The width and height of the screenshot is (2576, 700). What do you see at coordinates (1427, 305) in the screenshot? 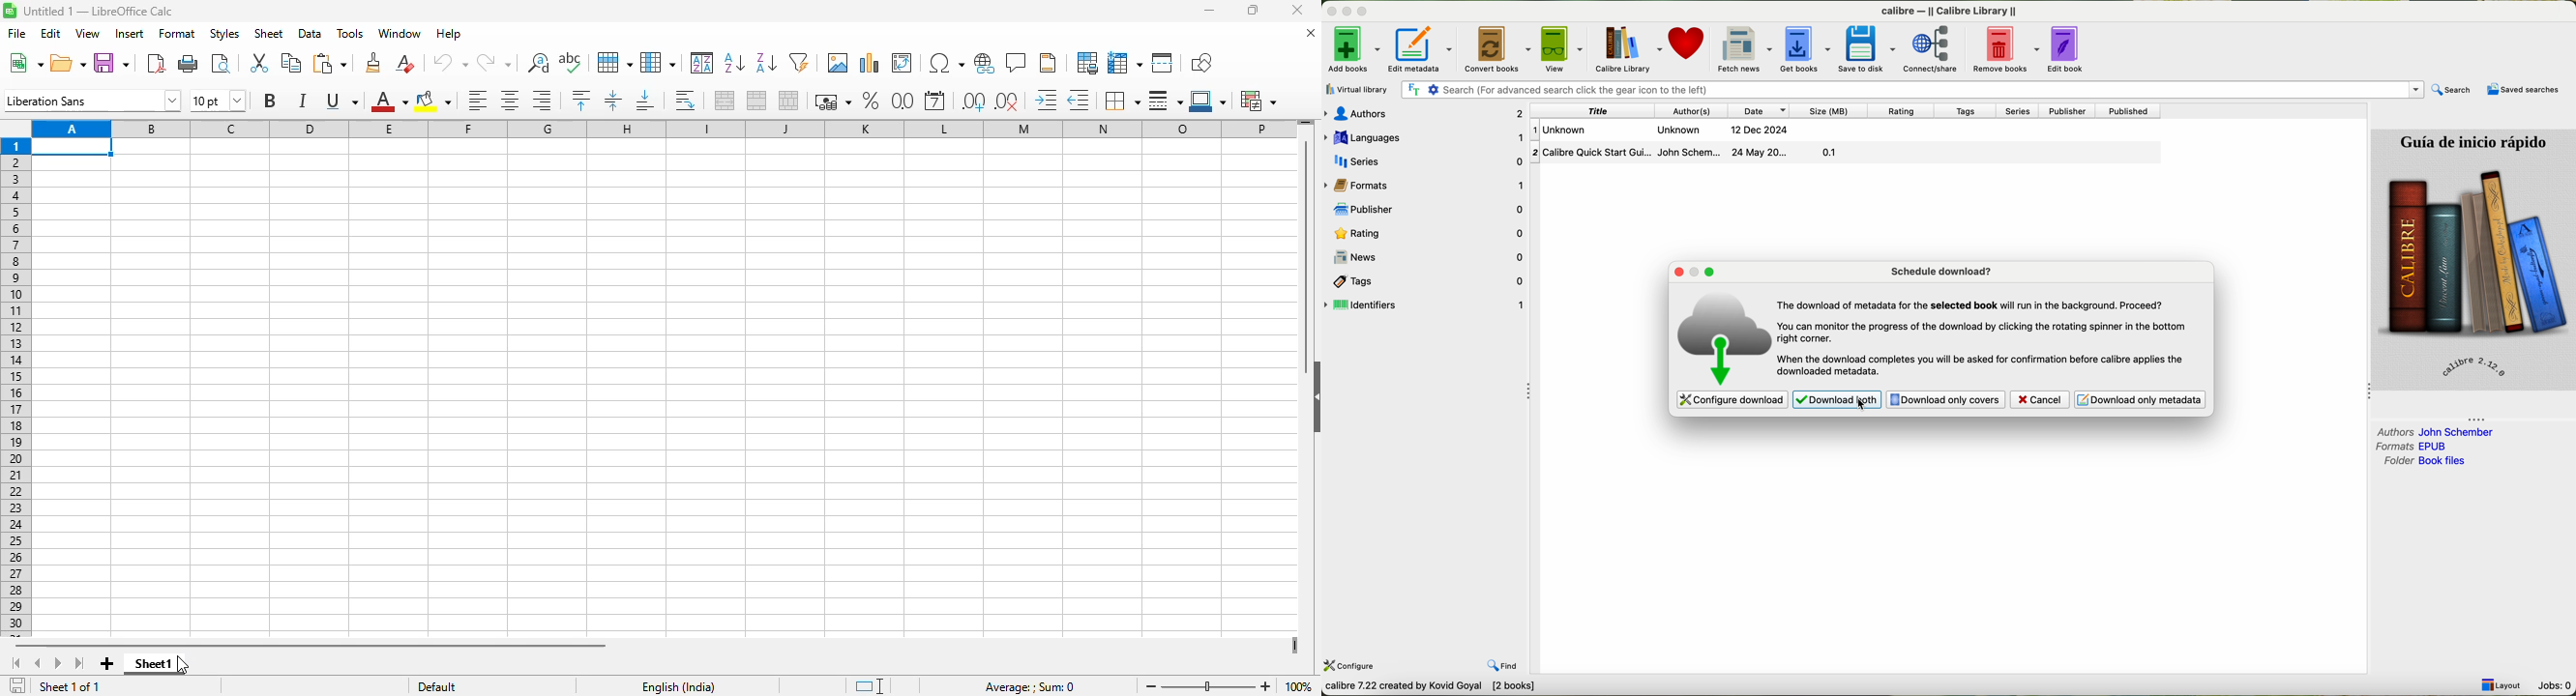
I see `identifiers` at bounding box center [1427, 305].